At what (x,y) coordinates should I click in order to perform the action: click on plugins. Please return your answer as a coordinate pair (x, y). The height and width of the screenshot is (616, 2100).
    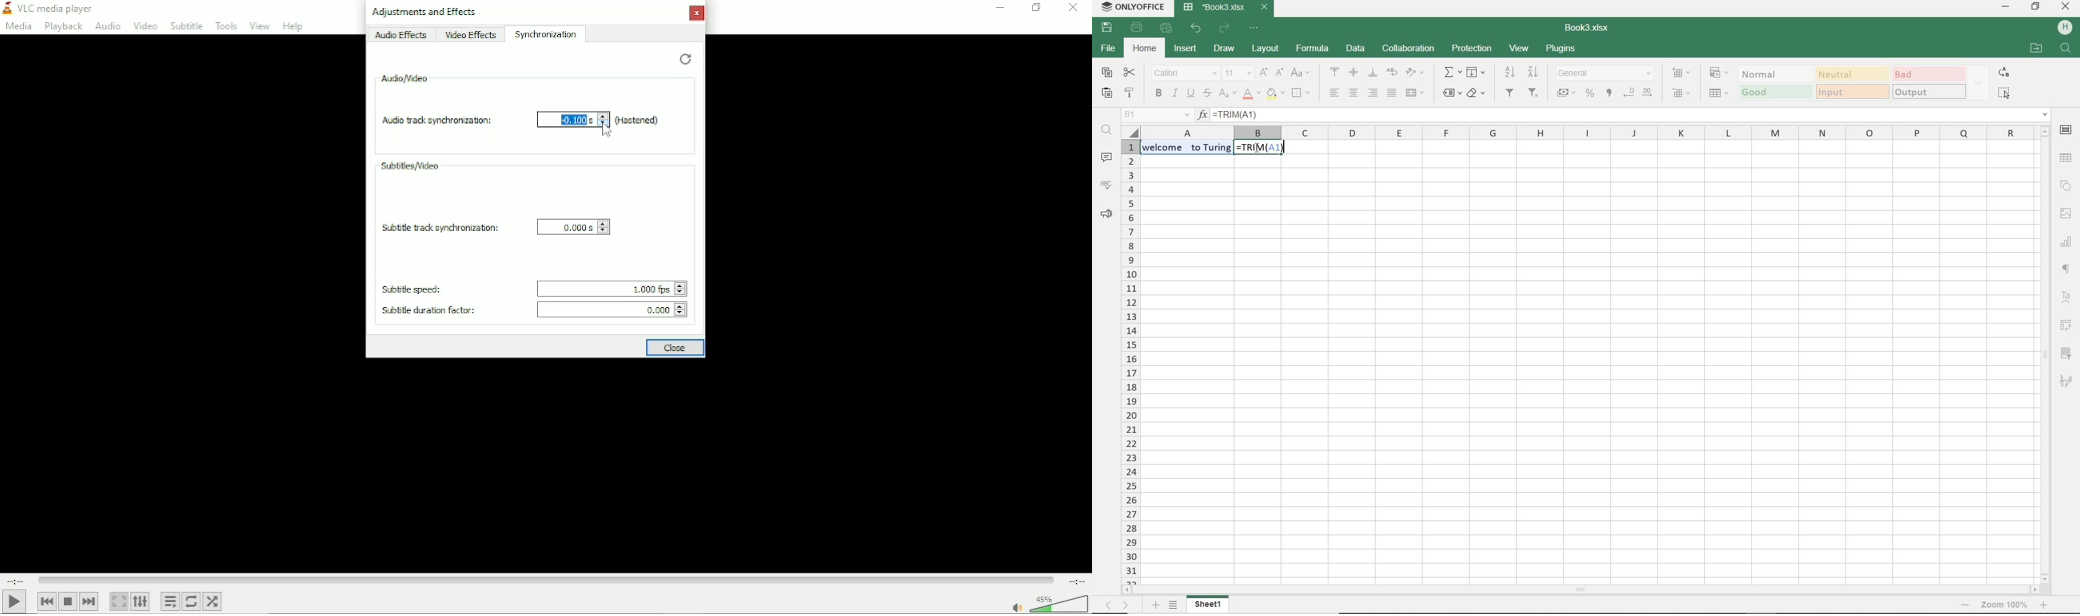
    Looking at the image, I should click on (1562, 49).